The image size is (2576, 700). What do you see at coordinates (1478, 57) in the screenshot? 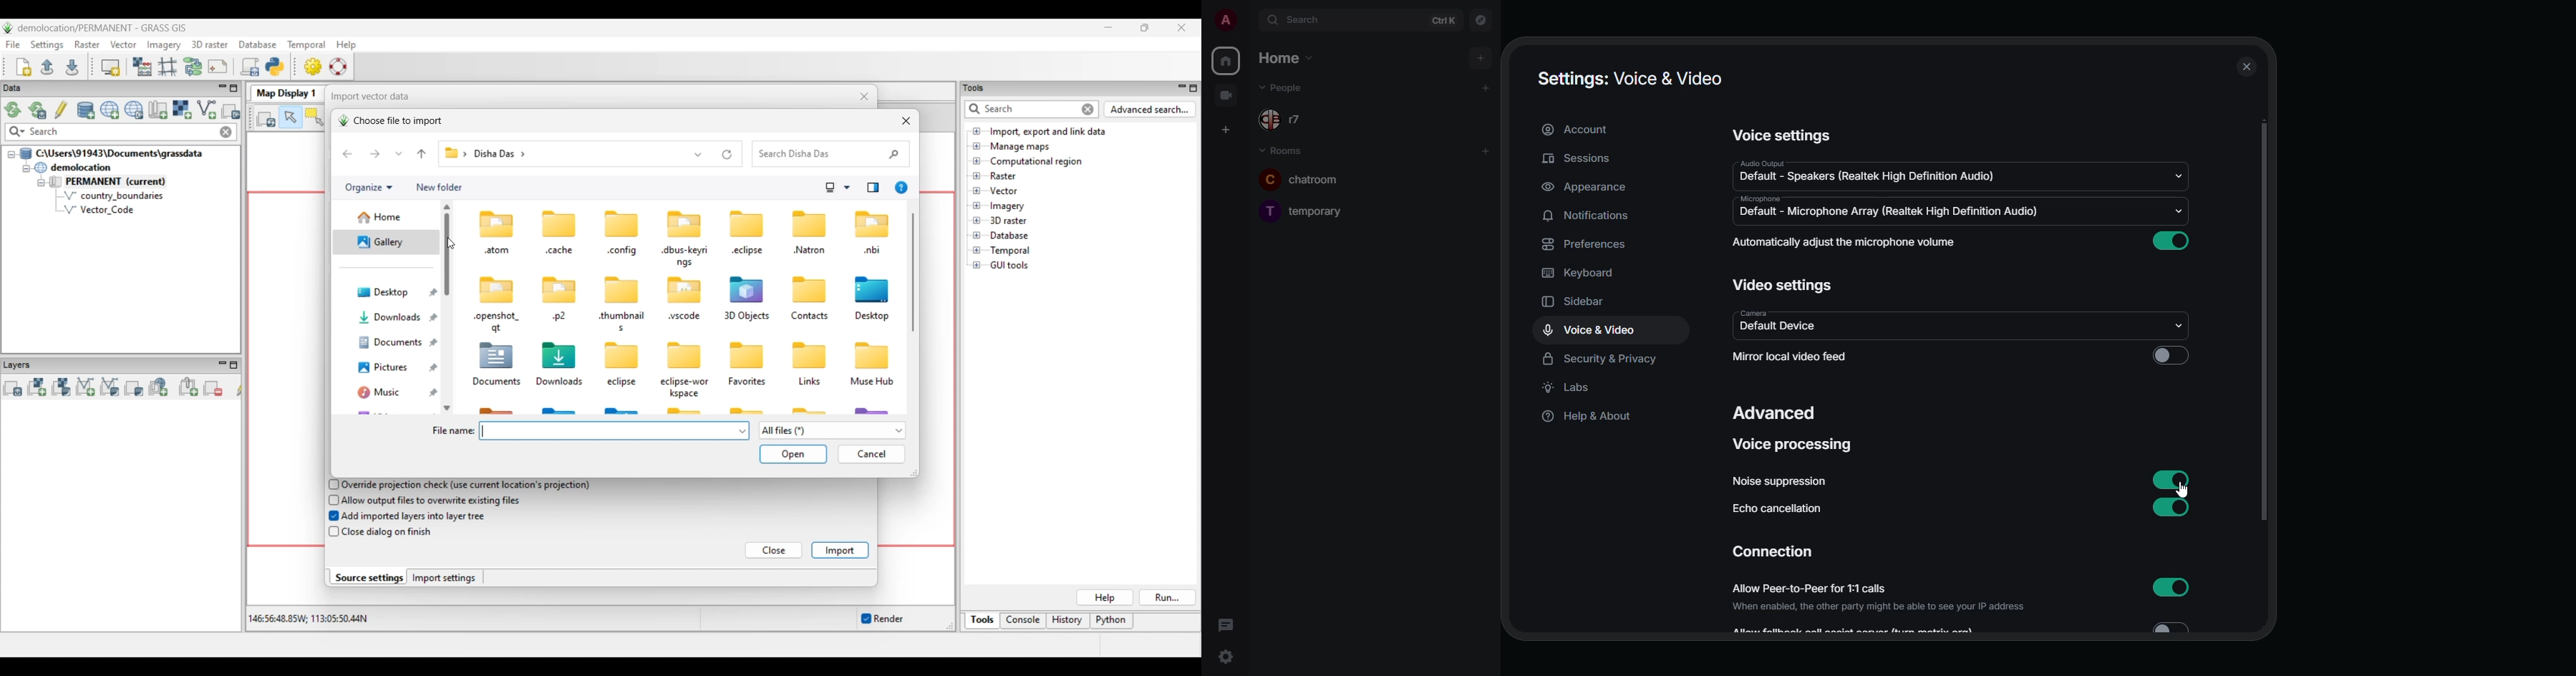
I see `add` at bounding box center [1478, 57].